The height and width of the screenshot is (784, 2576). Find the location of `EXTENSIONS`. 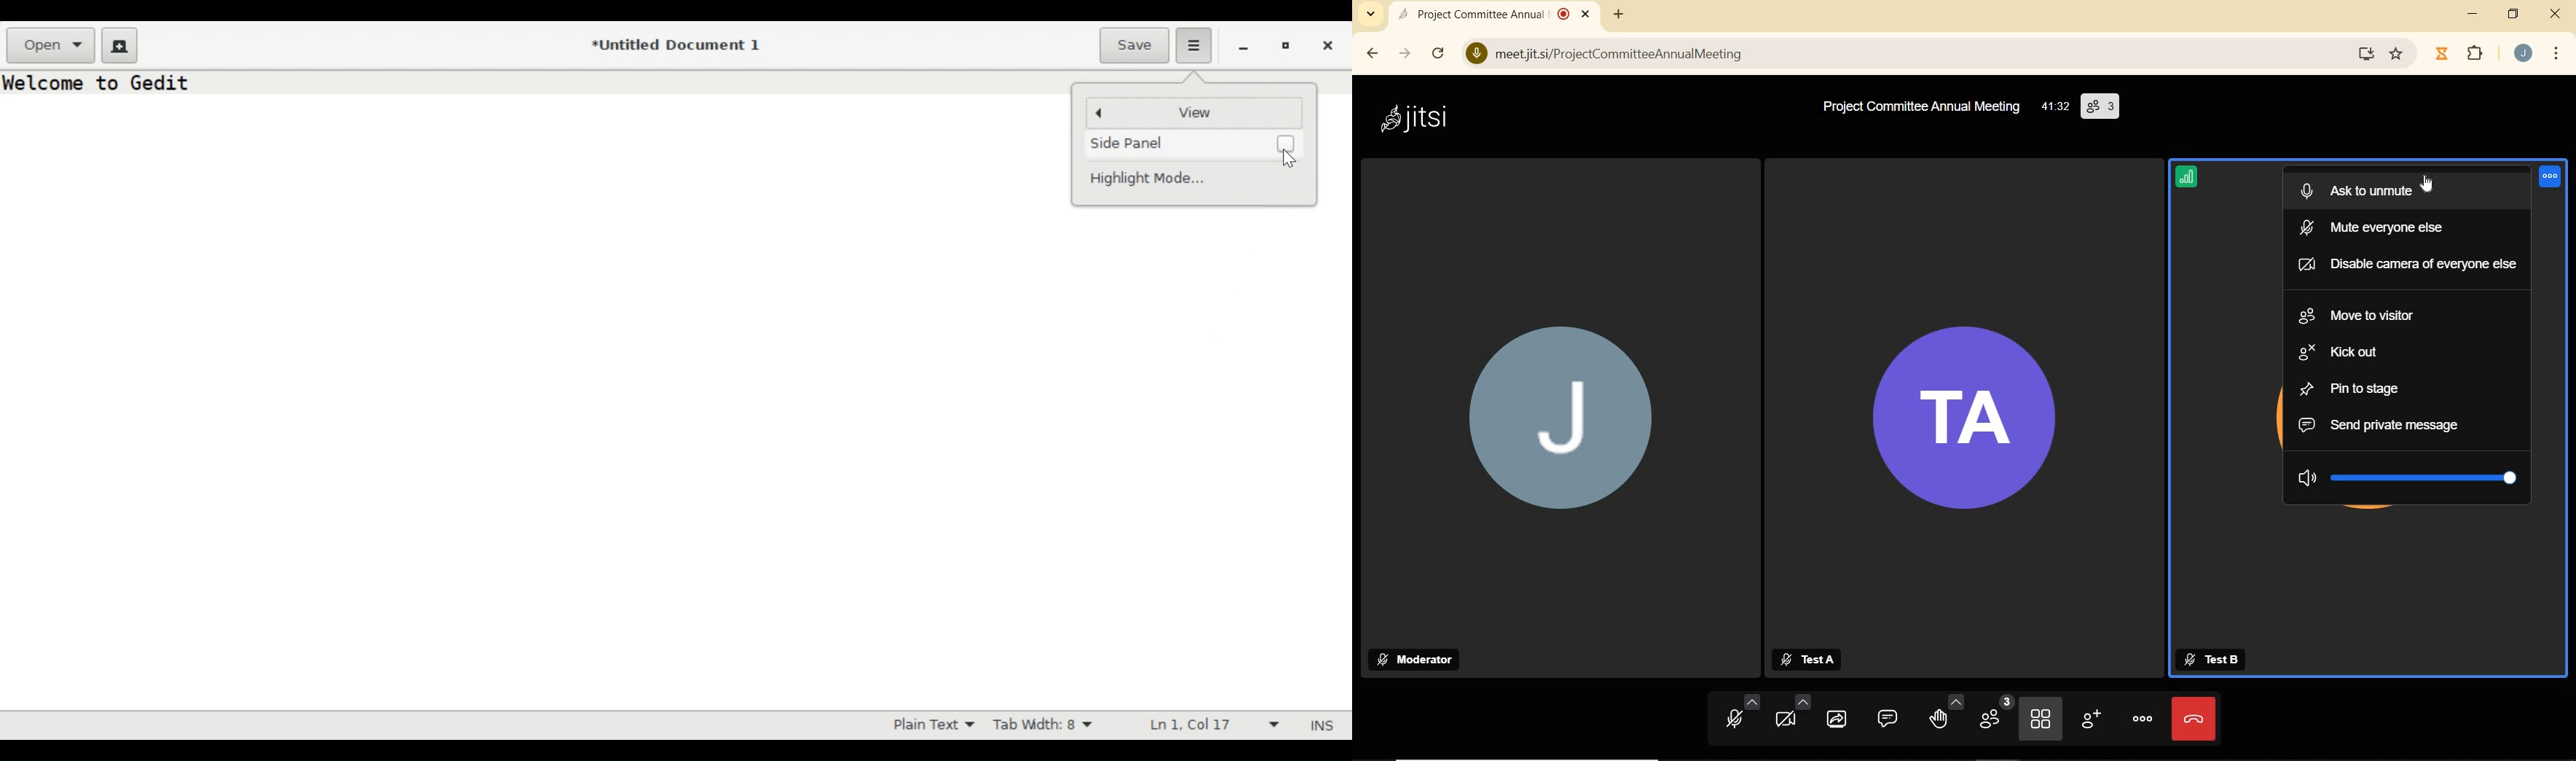

EXTENSIONS is located at coordinates (2477, 55).